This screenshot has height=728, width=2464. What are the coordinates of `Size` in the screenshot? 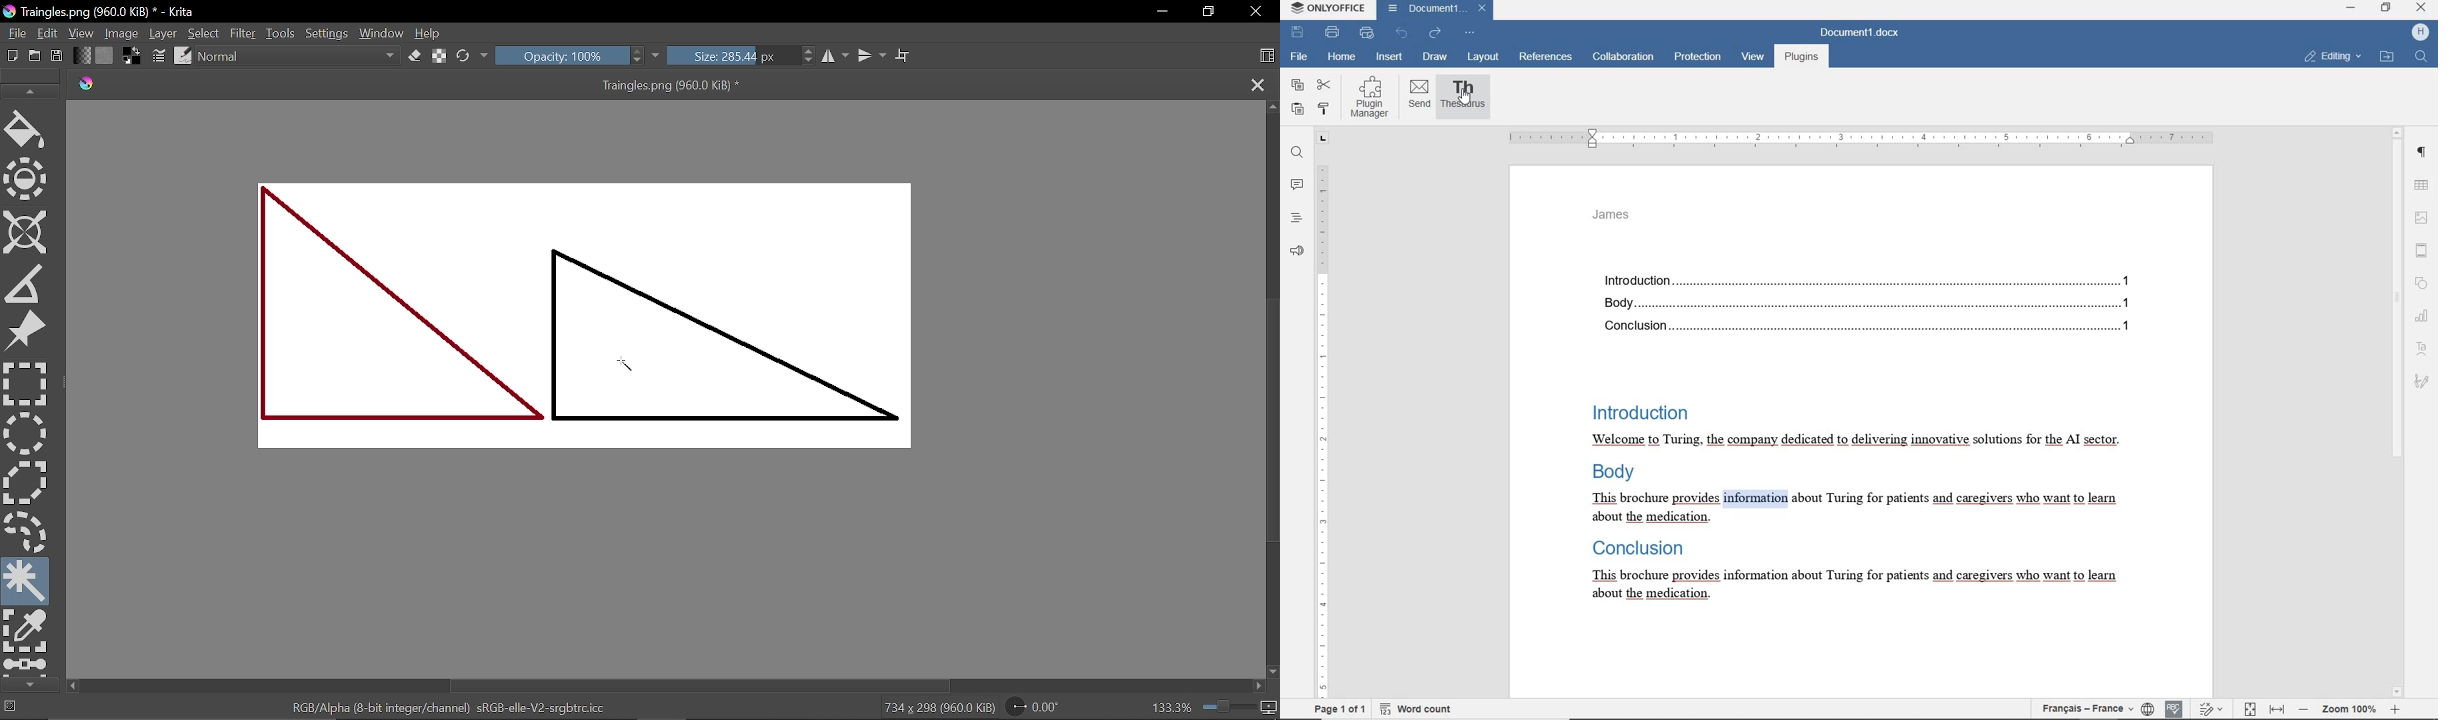 It's located at (731, 55).